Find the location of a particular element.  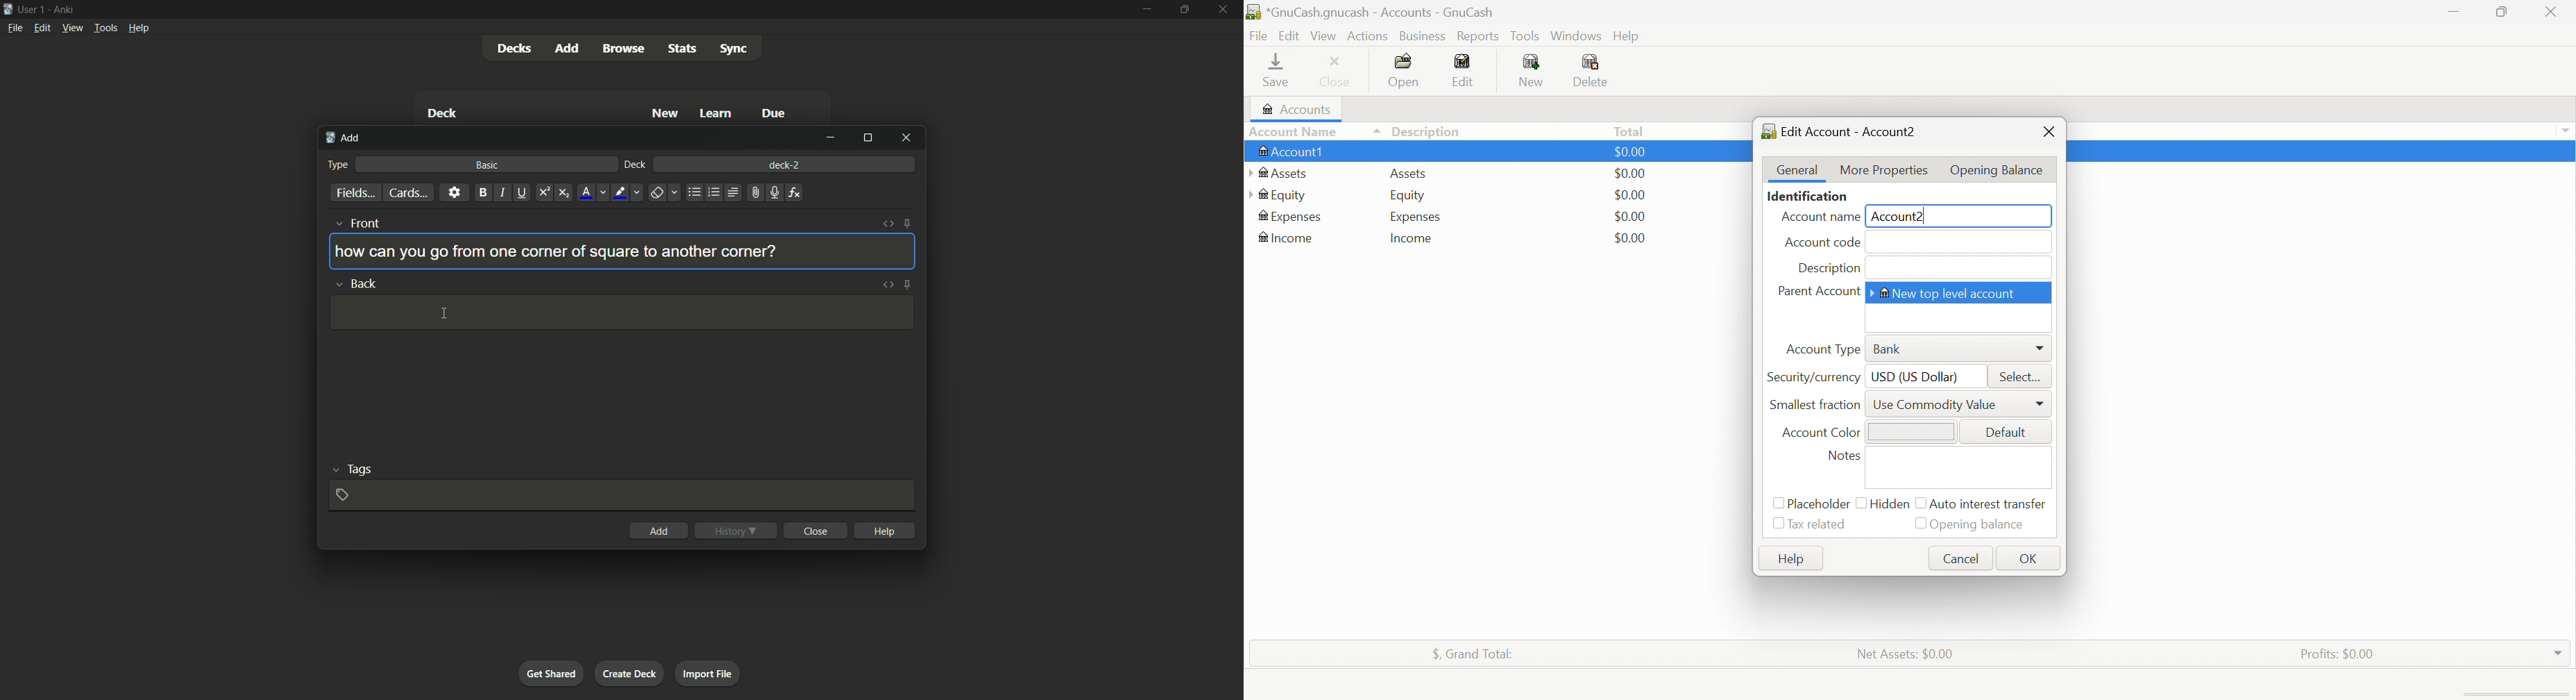

Income is located at coordinates (1288, 238).